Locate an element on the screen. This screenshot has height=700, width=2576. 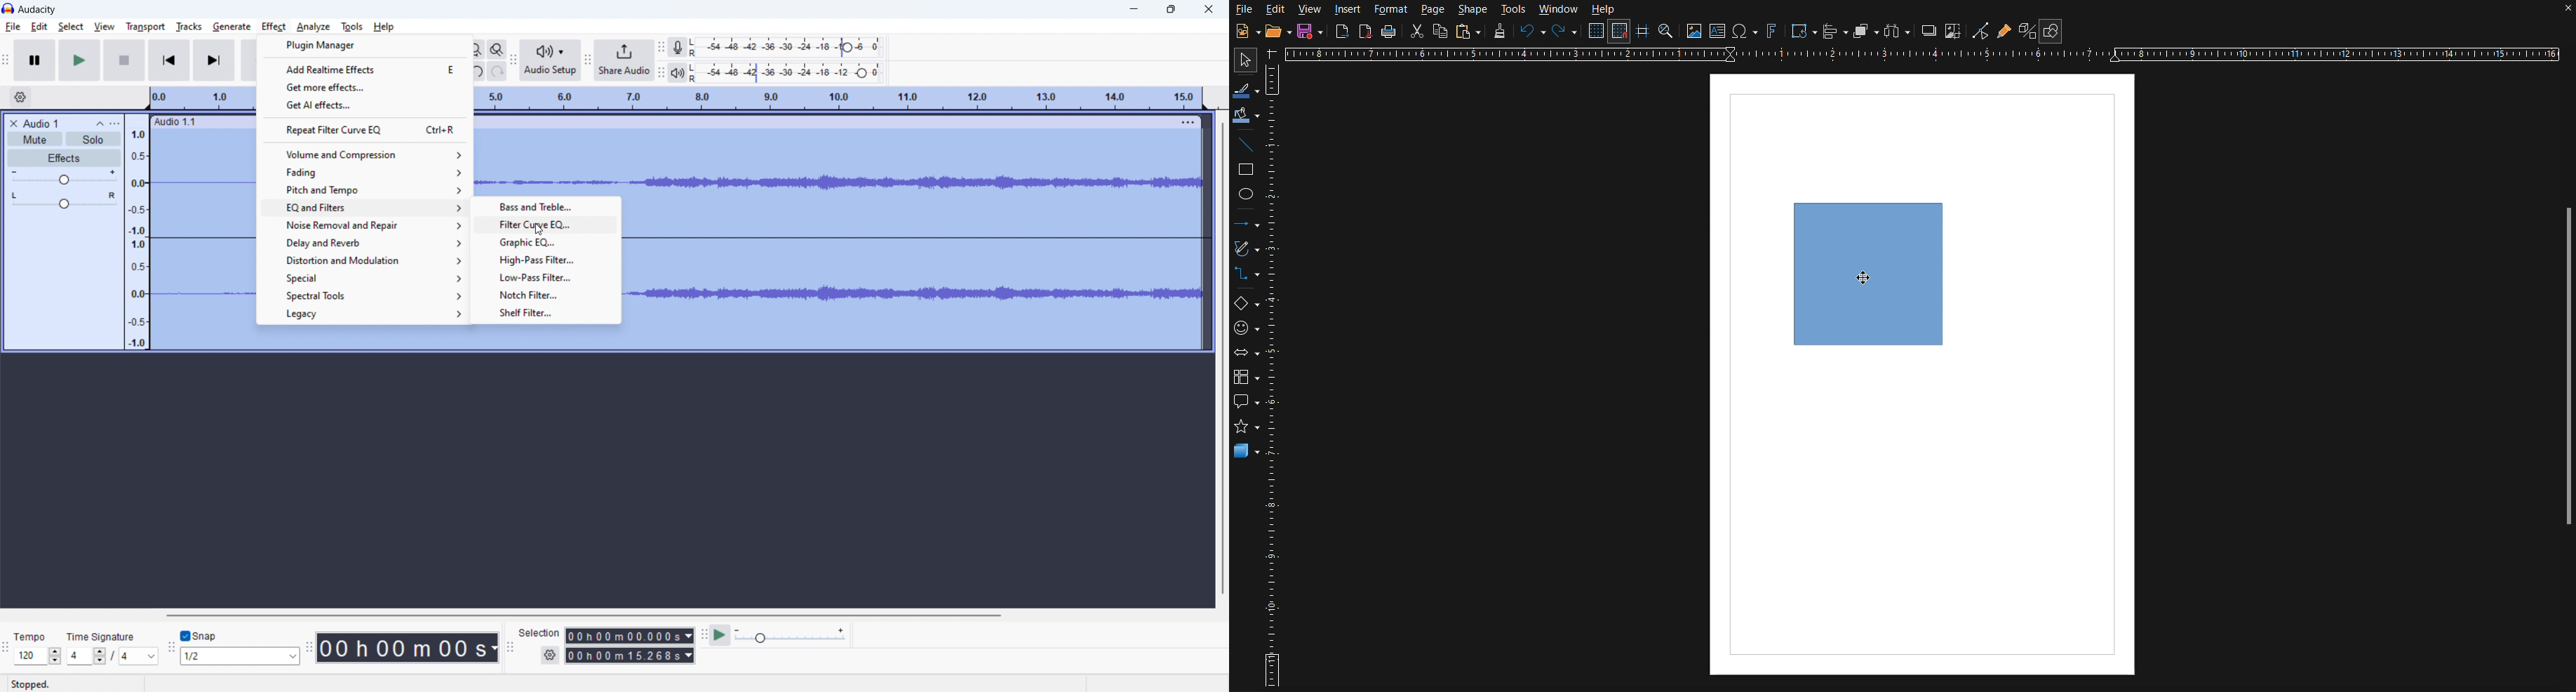
playback speed is located at coordinates (791, 636).